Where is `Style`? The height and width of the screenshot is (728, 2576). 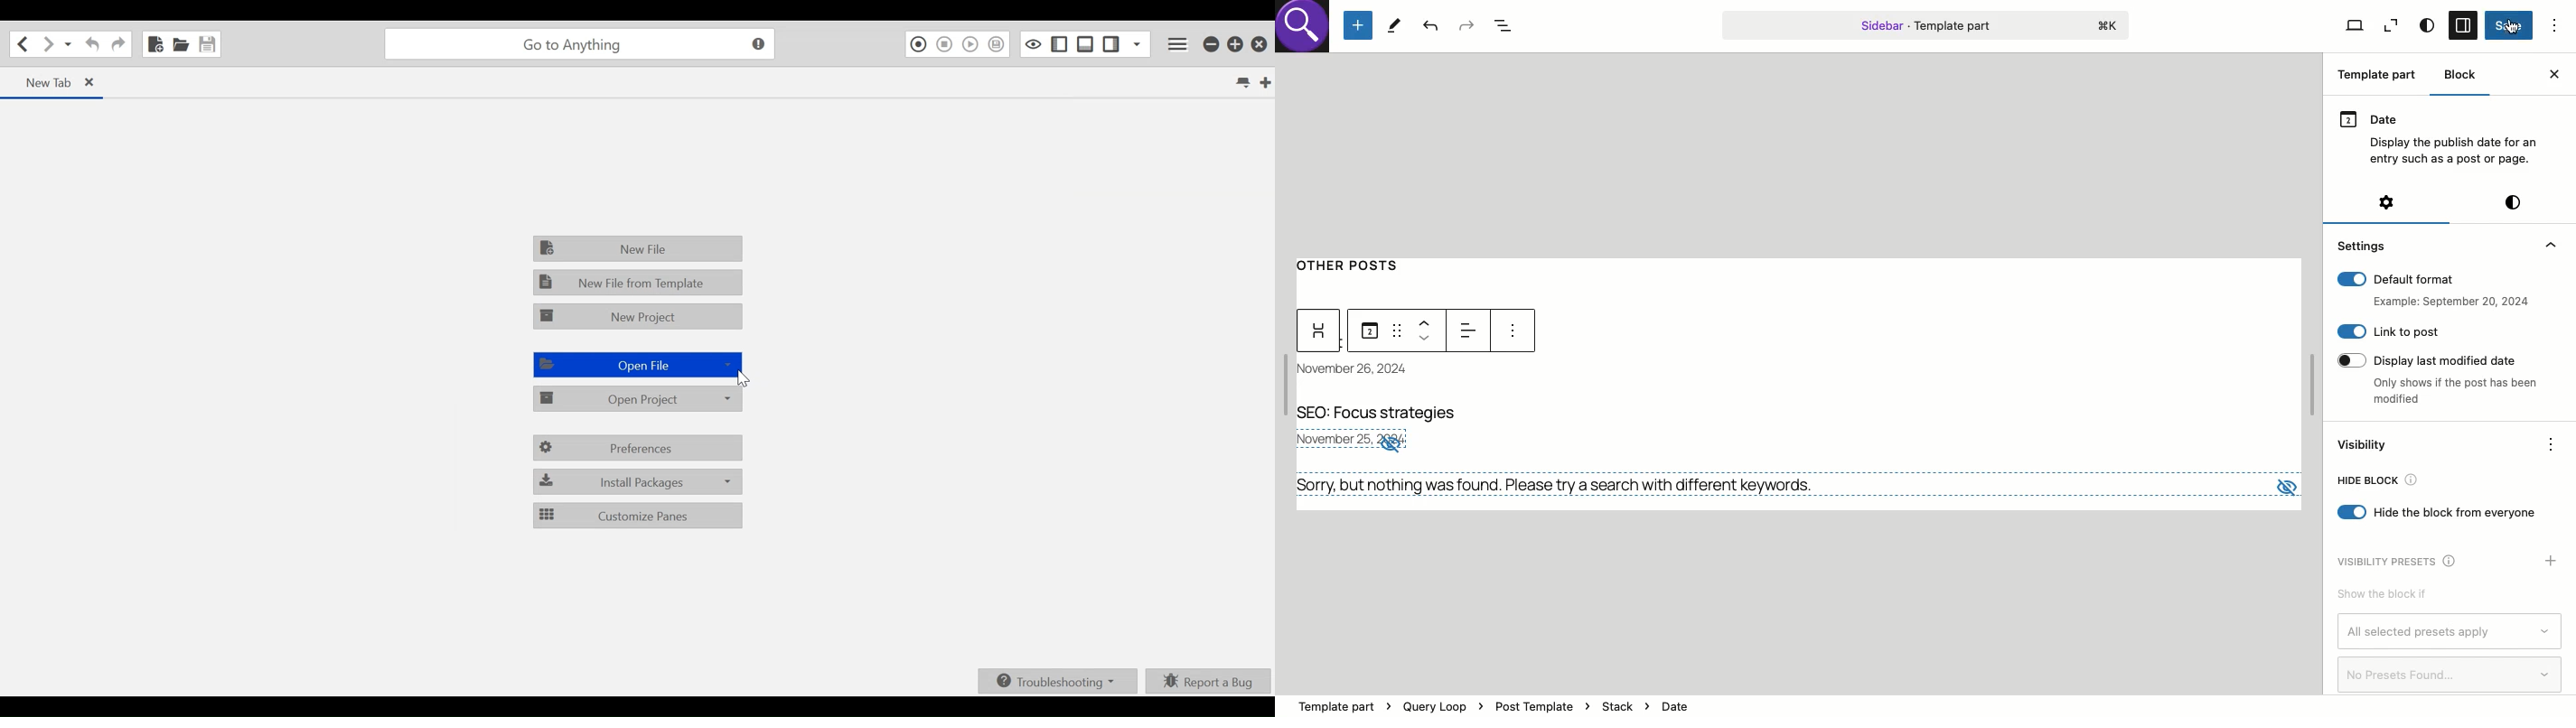
Style is located at coordinates (2426, 26).